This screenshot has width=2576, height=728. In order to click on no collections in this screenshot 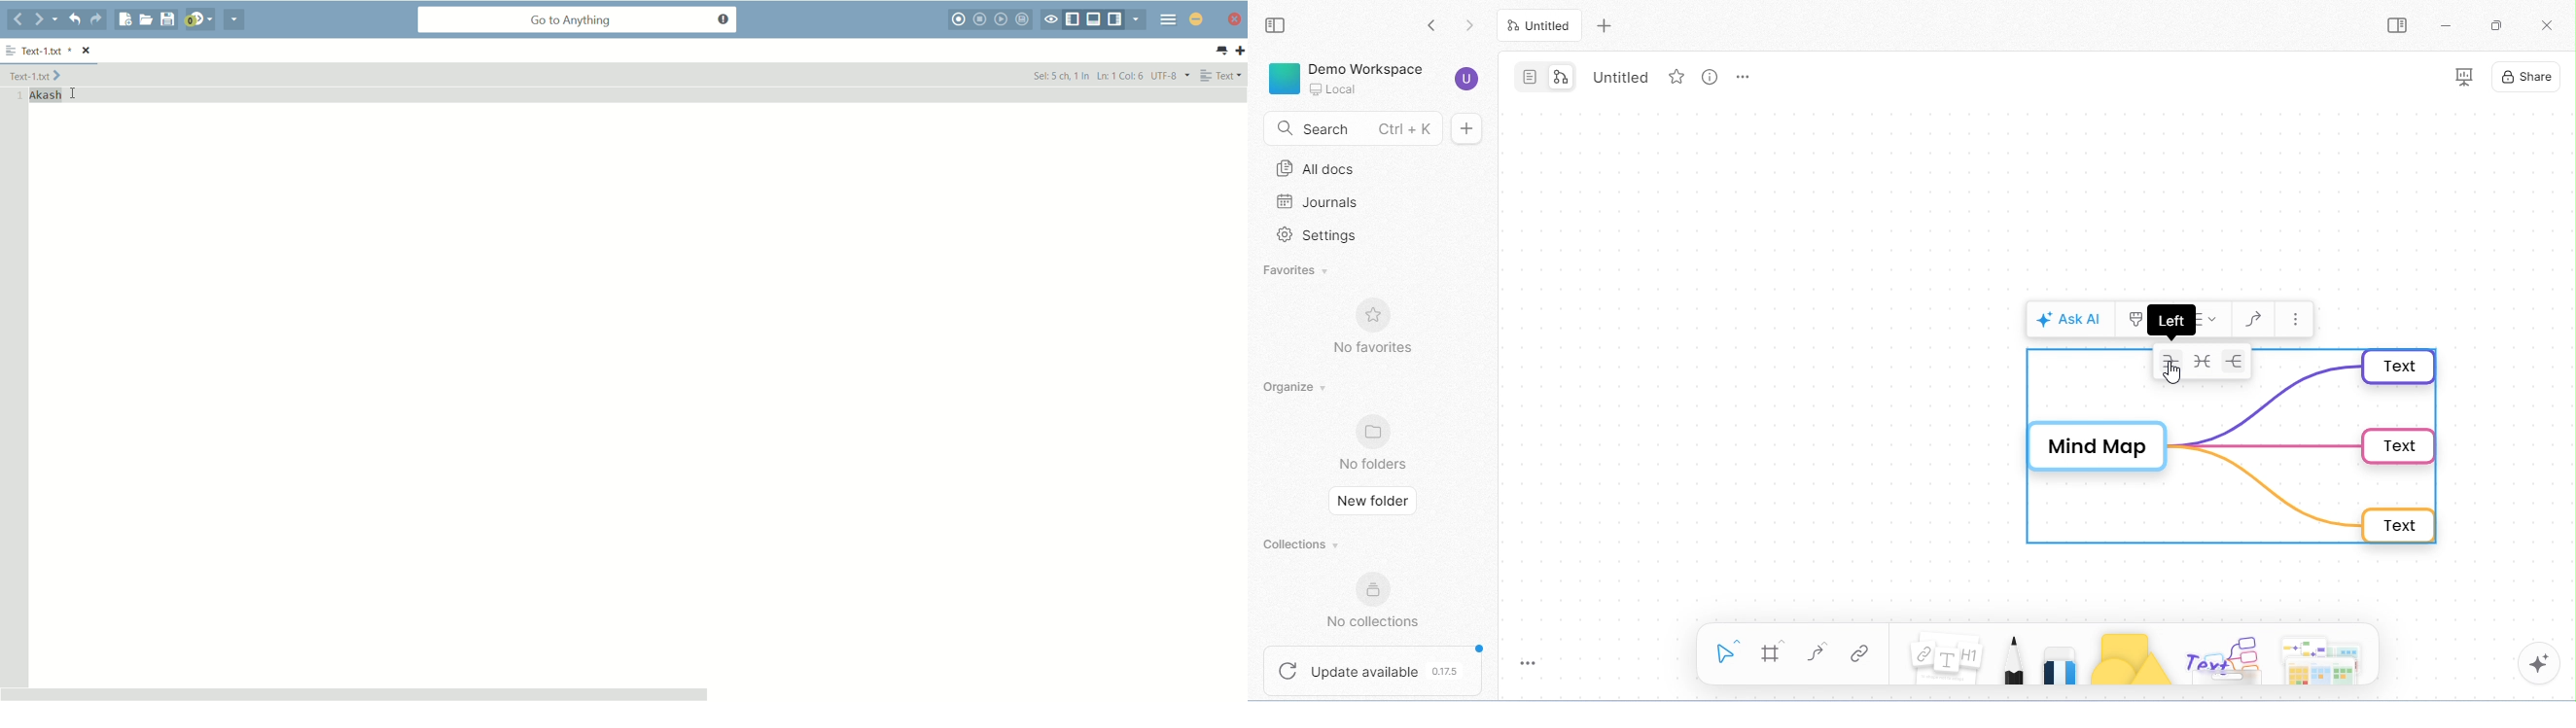, I will do `click(1374, 600)`.